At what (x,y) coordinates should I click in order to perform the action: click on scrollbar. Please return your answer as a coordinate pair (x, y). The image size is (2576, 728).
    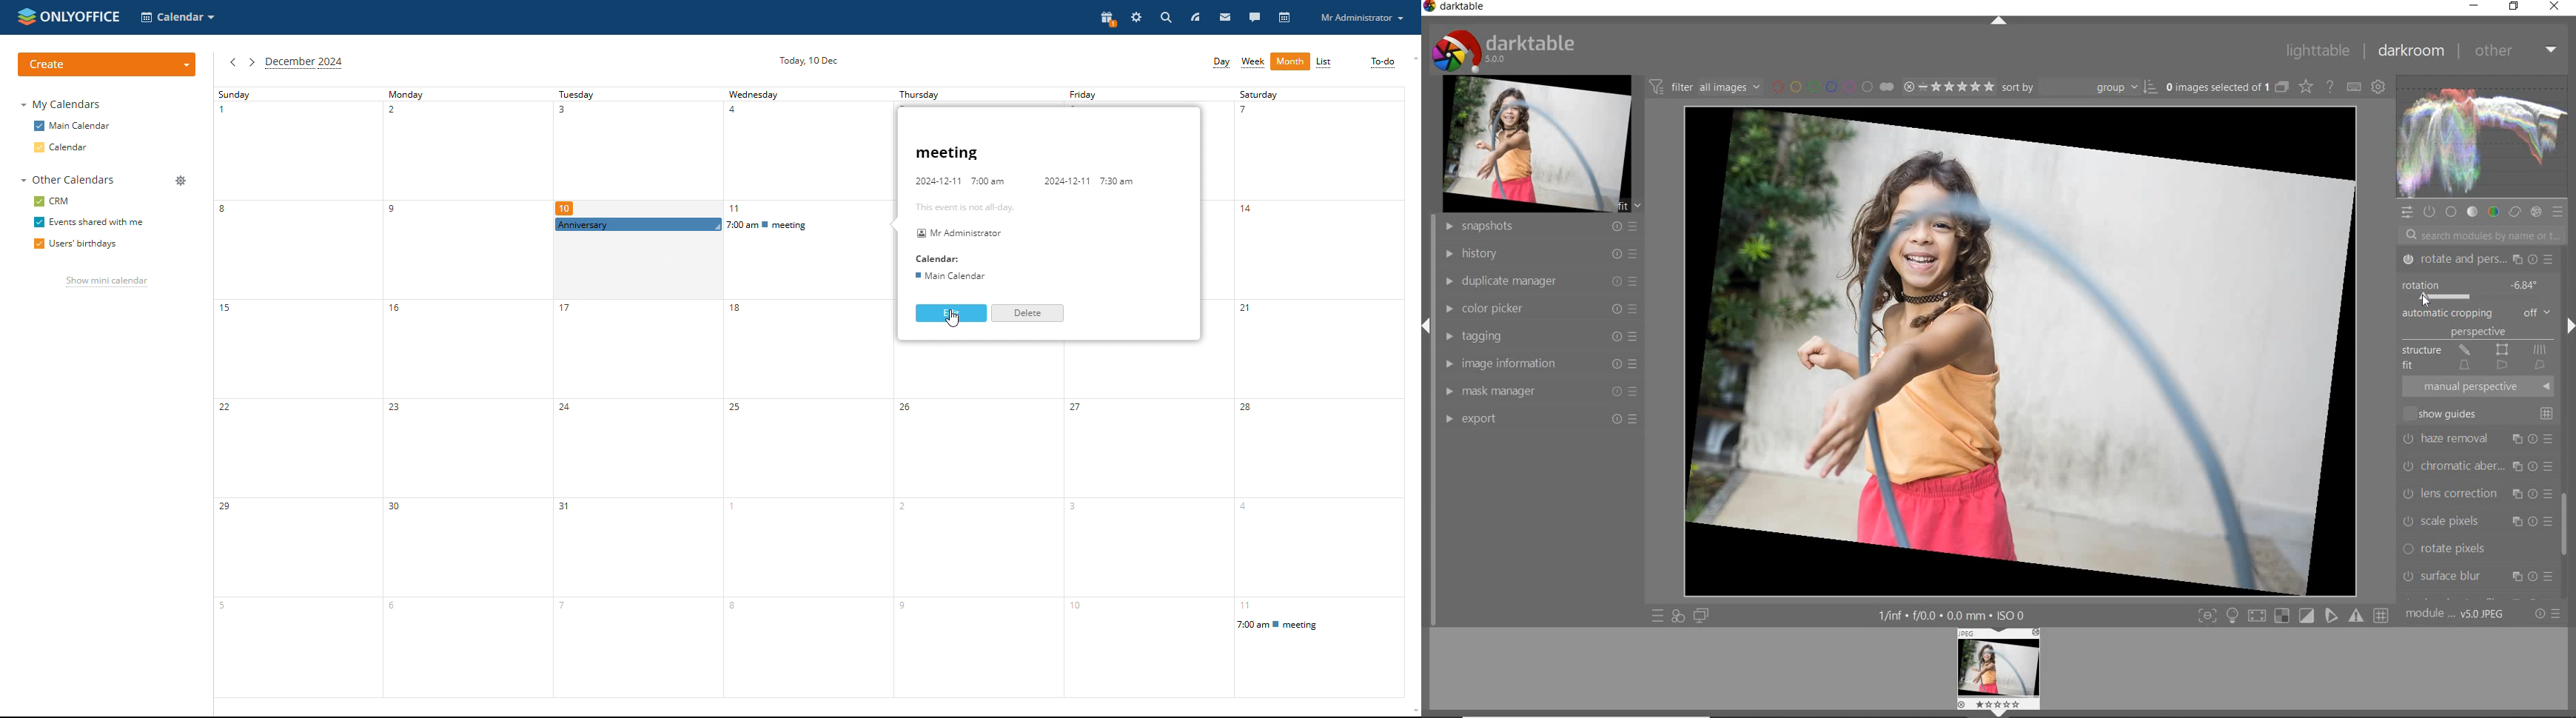
    Looking at the image, I should click on (2567, 517).